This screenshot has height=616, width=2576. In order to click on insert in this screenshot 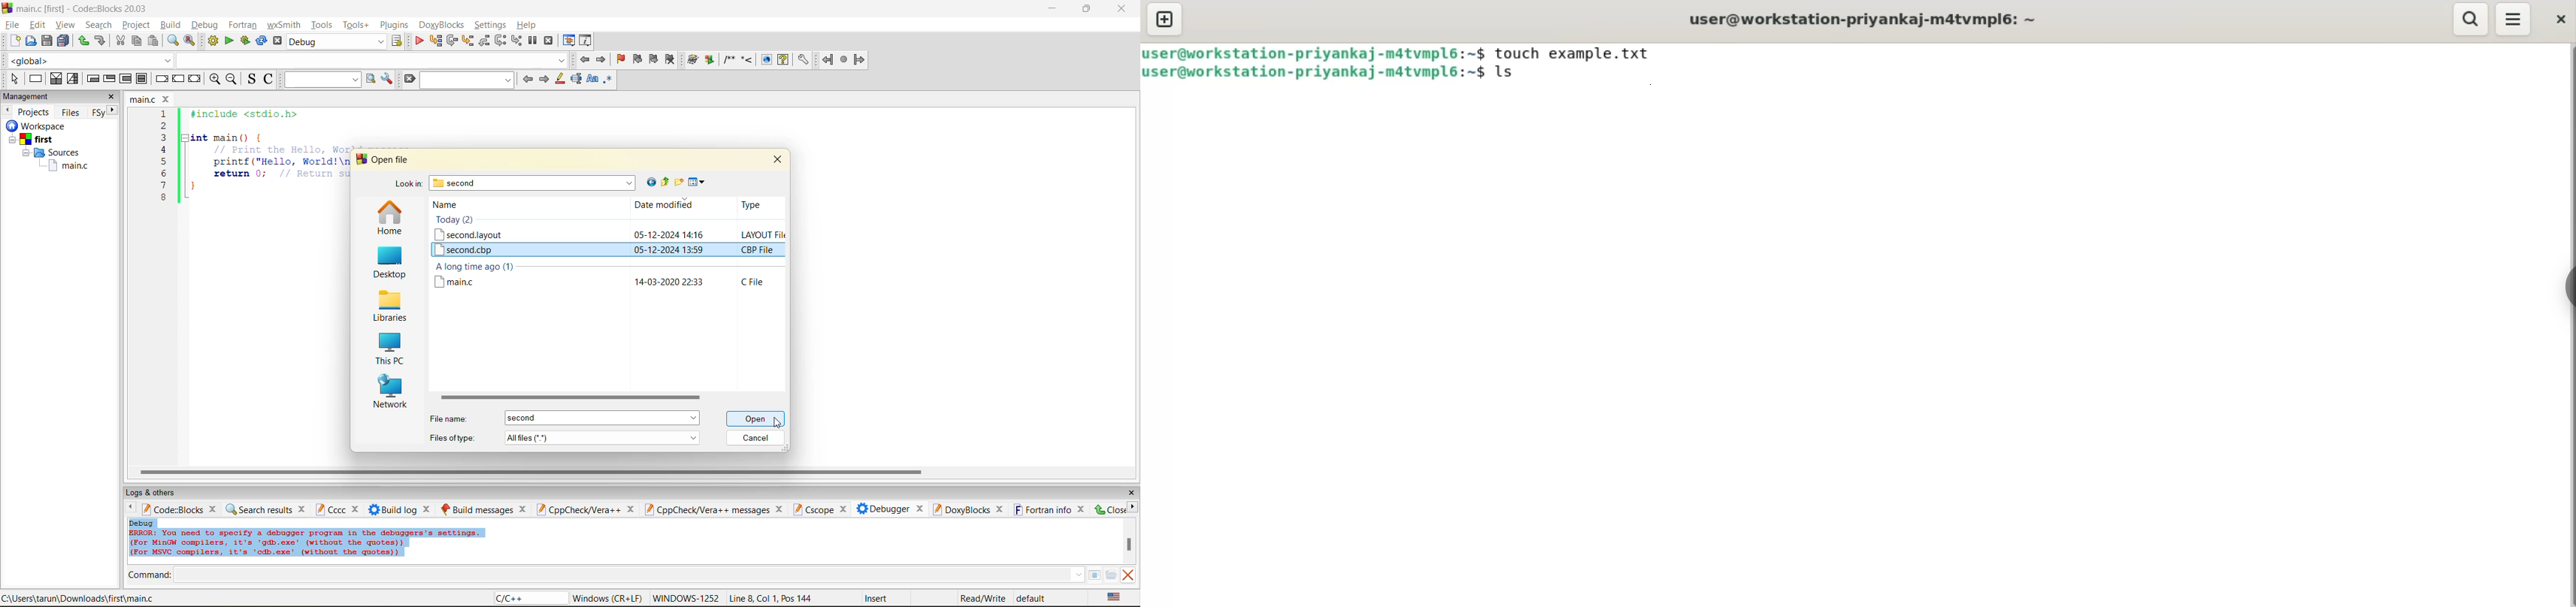, I will do `click(879, 598)`.